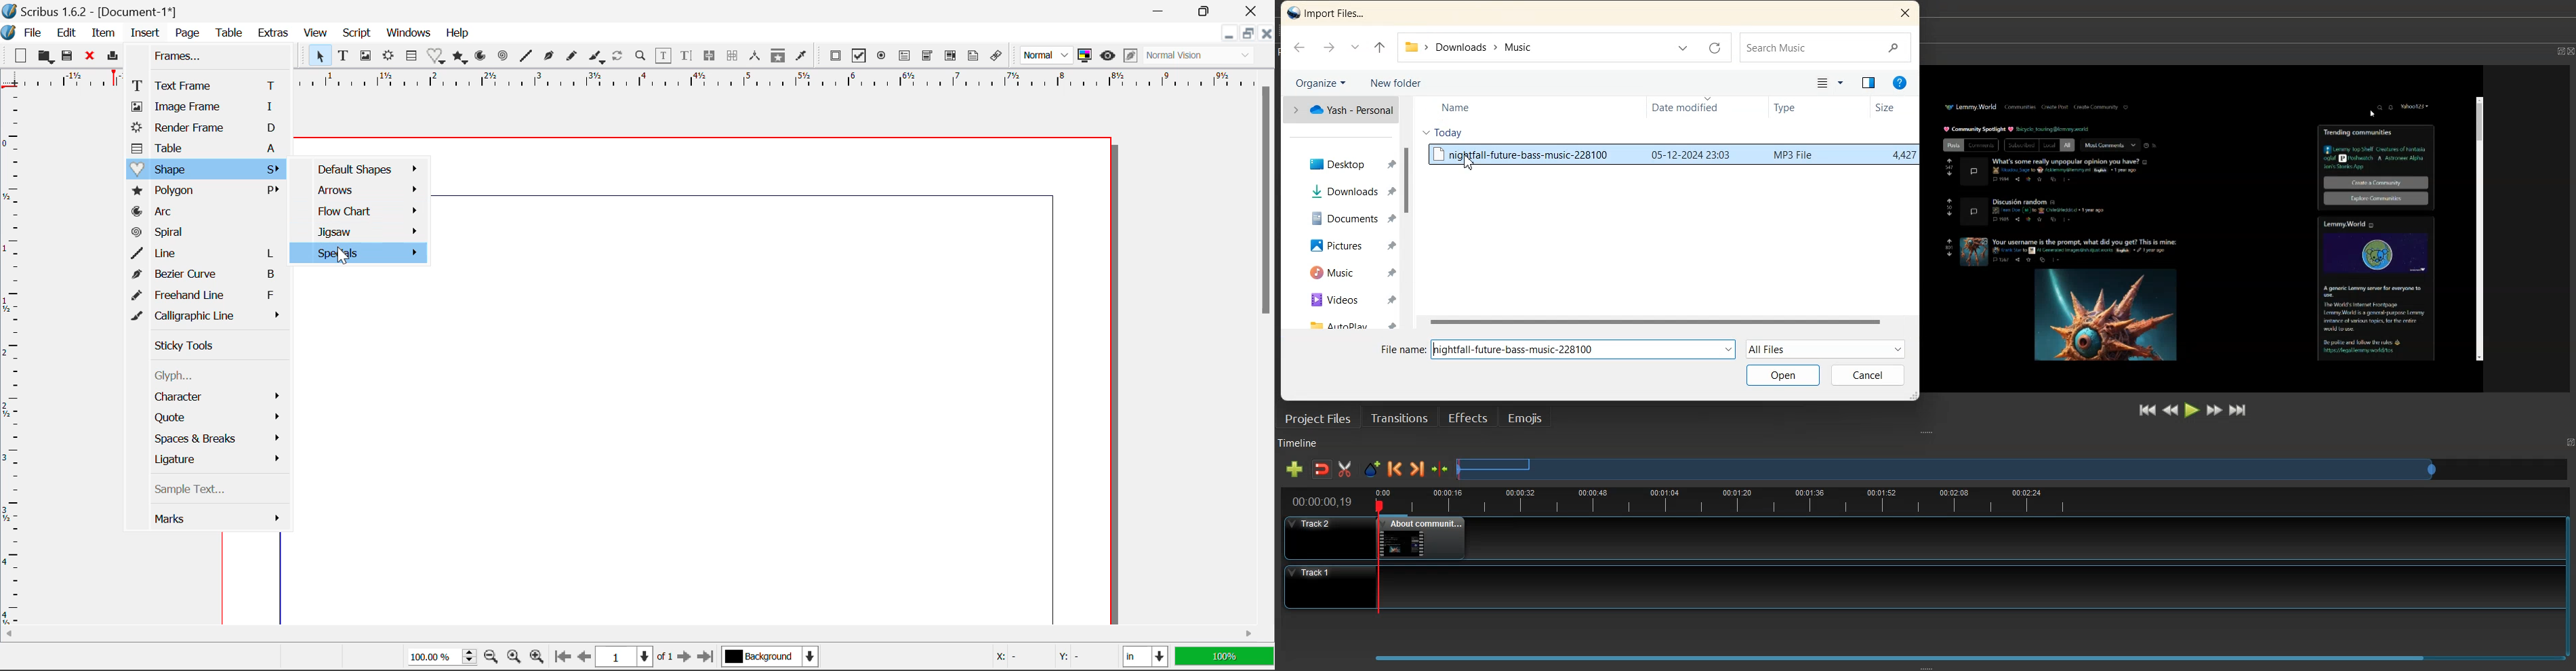 The width and height of the screenshot is (2576, 672). Describe the element at coordinates (203, 56) in the screenshot. I see `Frames` at that location.